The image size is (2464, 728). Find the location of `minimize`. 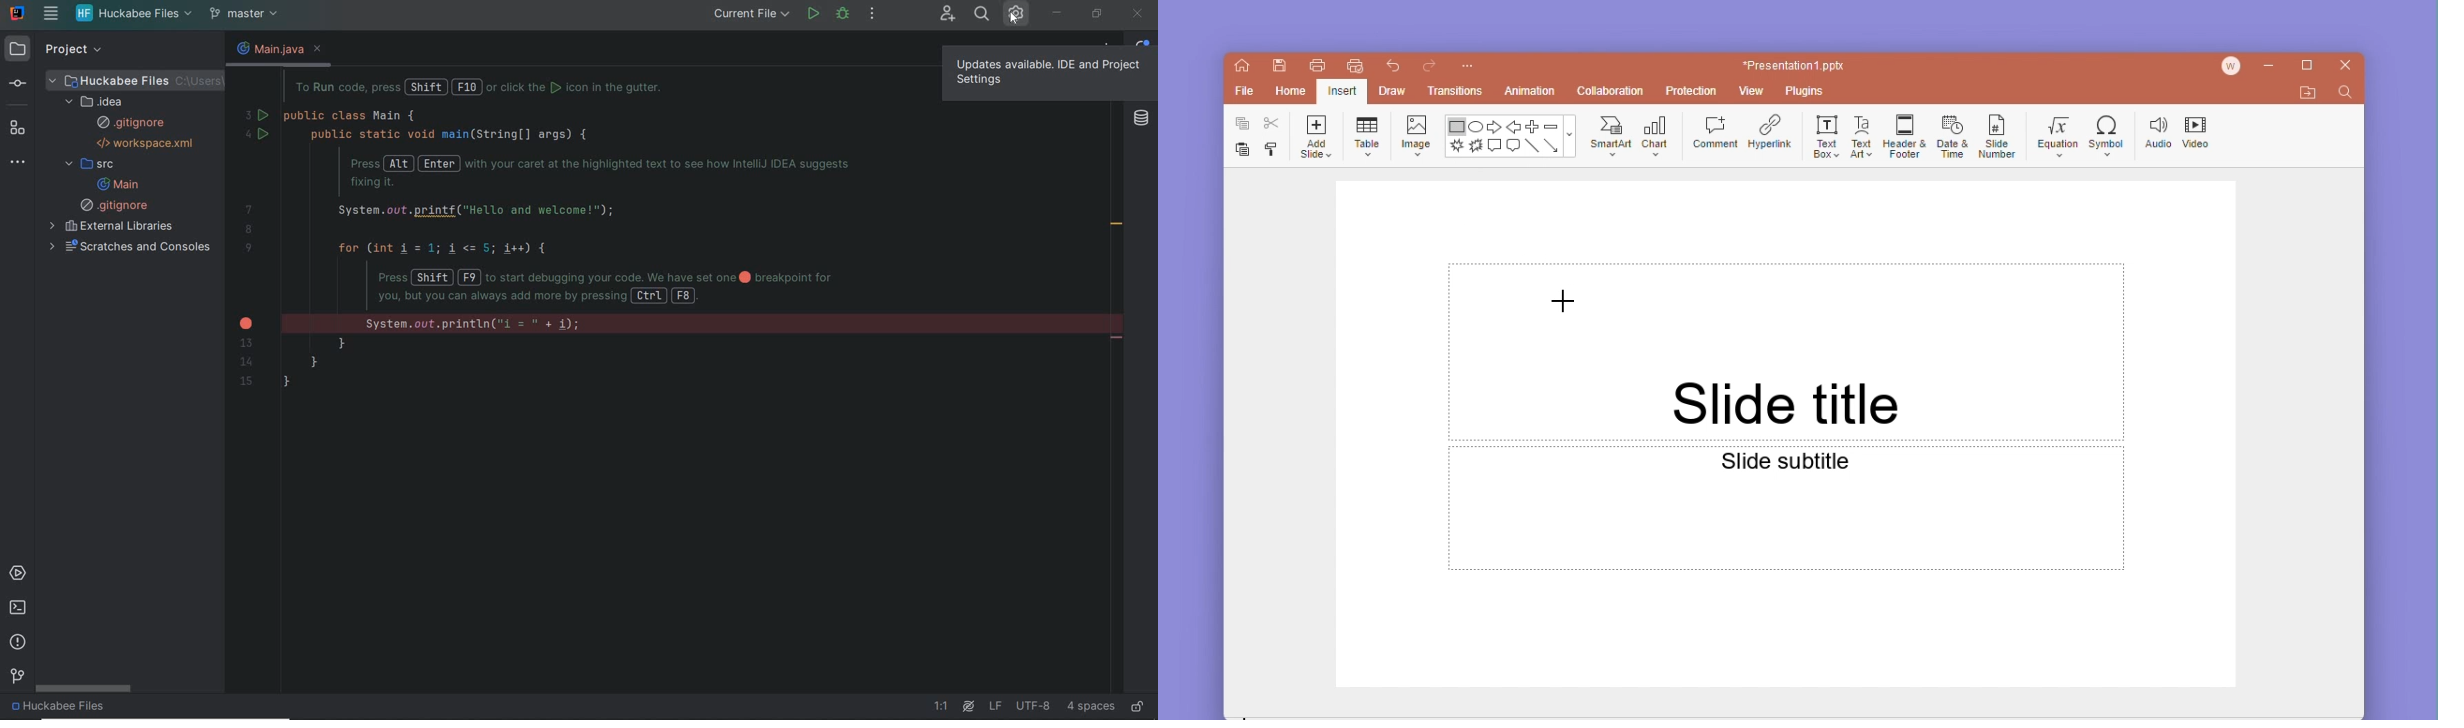

minimize is located at coordinates (2271, 67).